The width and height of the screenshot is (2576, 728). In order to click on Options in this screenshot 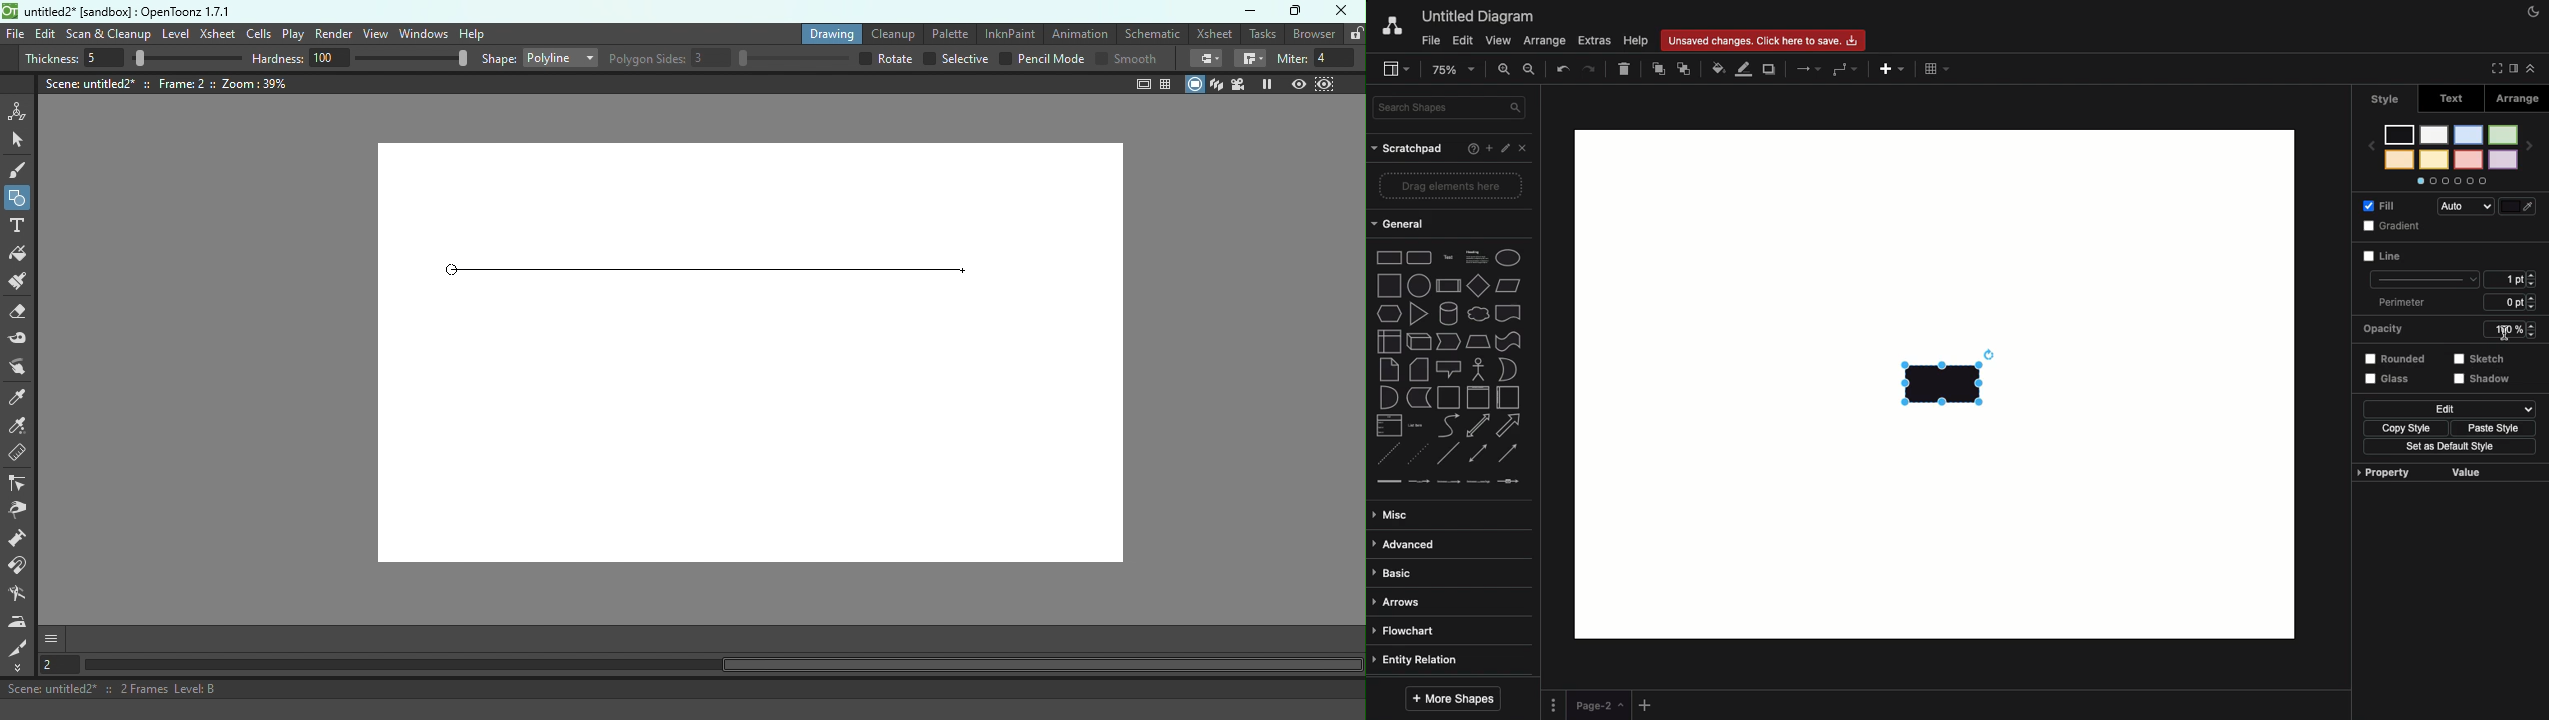, I will do `click(1555, 706)`.